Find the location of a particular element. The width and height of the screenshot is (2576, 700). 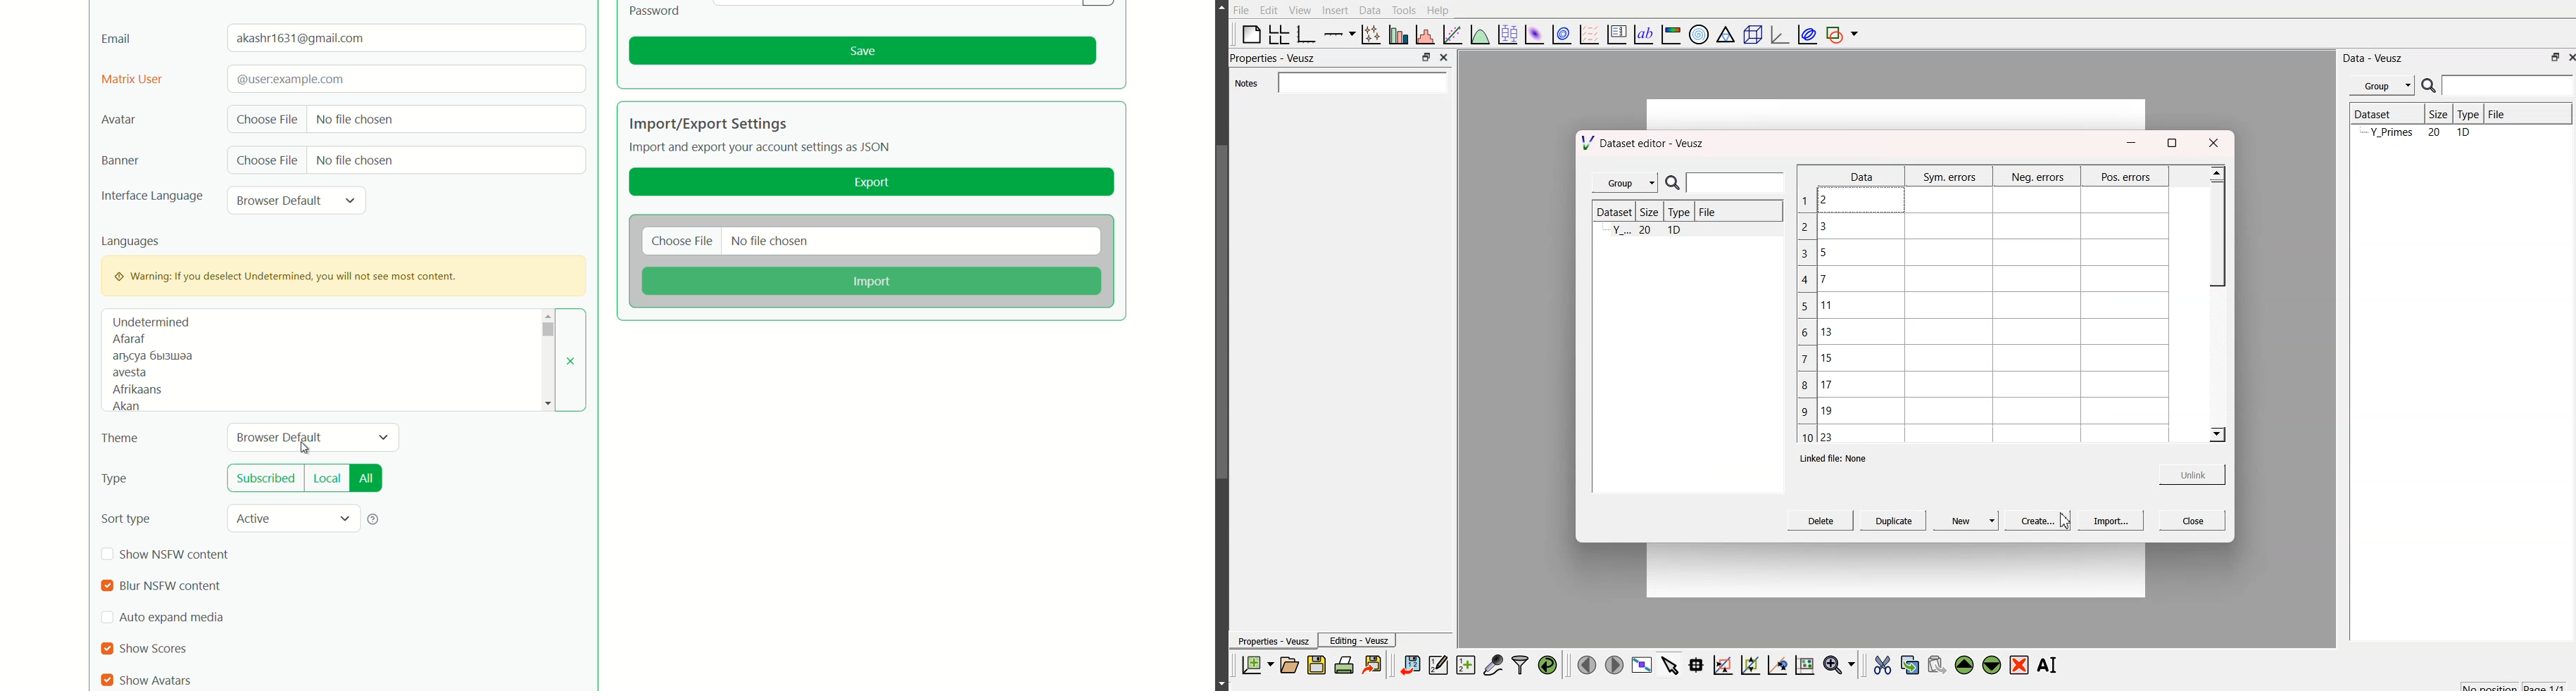

import data is located at coordinates (1411, 663).